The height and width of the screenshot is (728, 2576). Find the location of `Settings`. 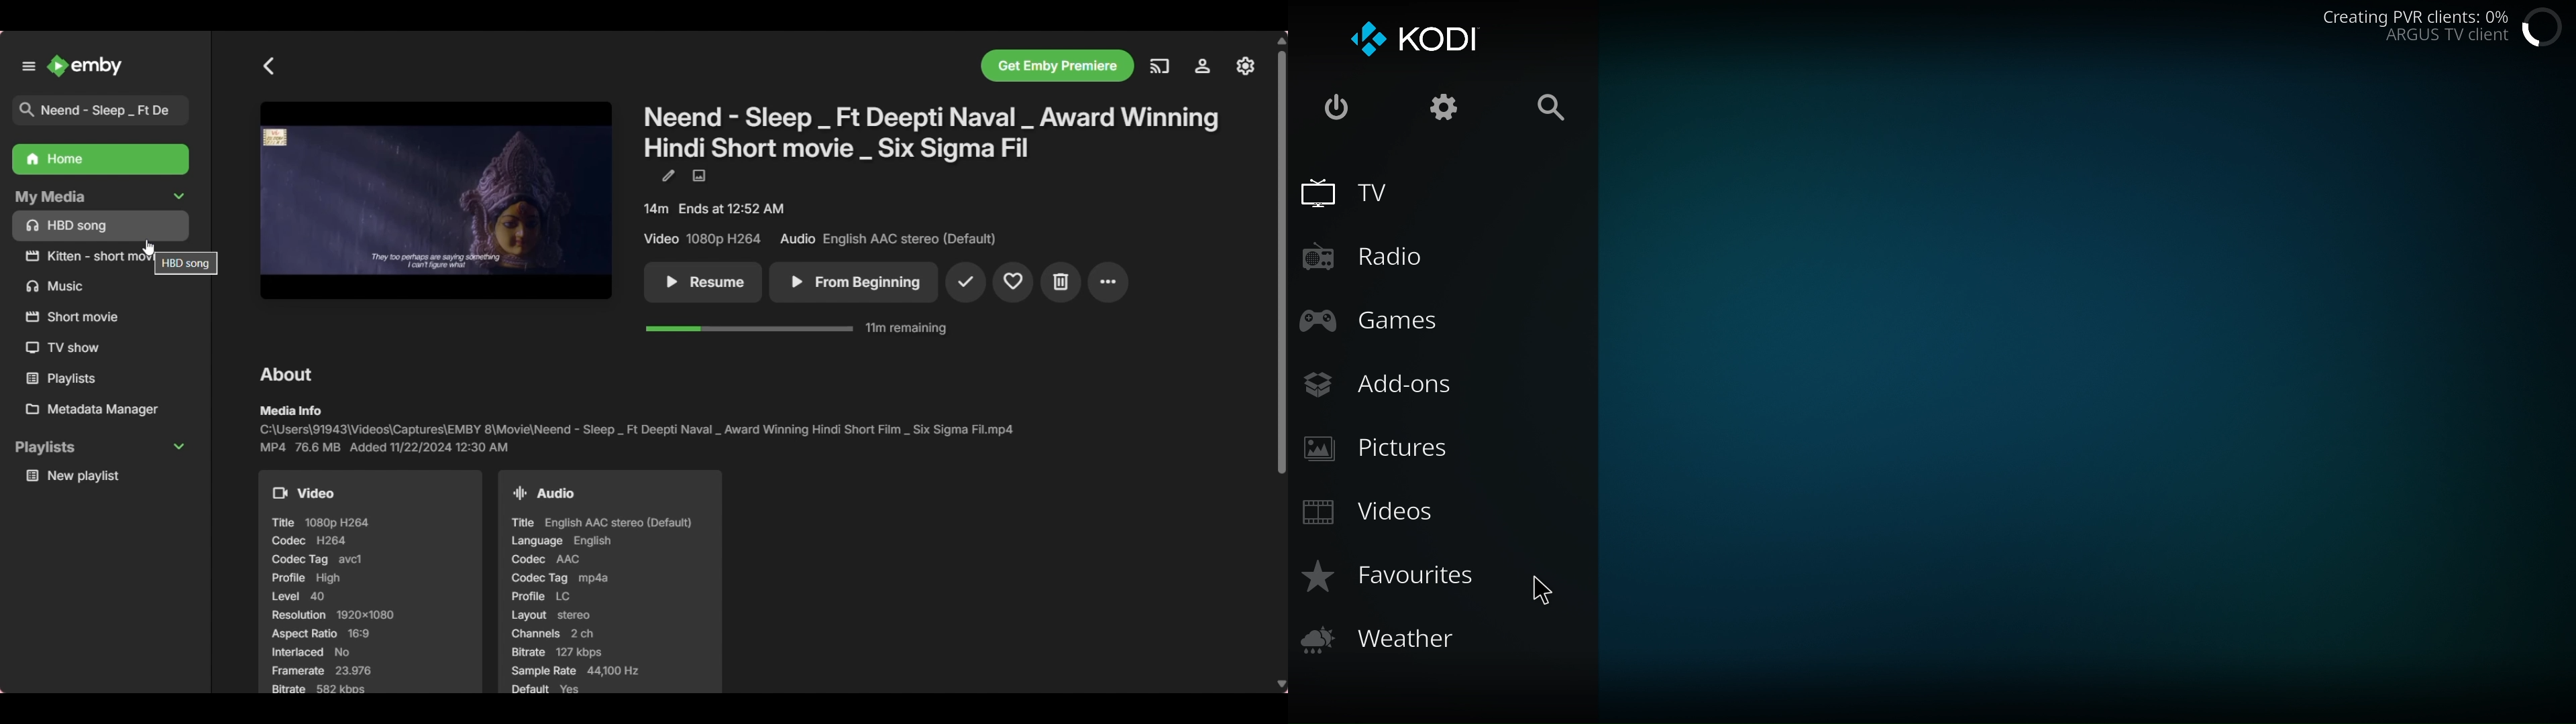

Settings is located at coordinates (1202, 66).